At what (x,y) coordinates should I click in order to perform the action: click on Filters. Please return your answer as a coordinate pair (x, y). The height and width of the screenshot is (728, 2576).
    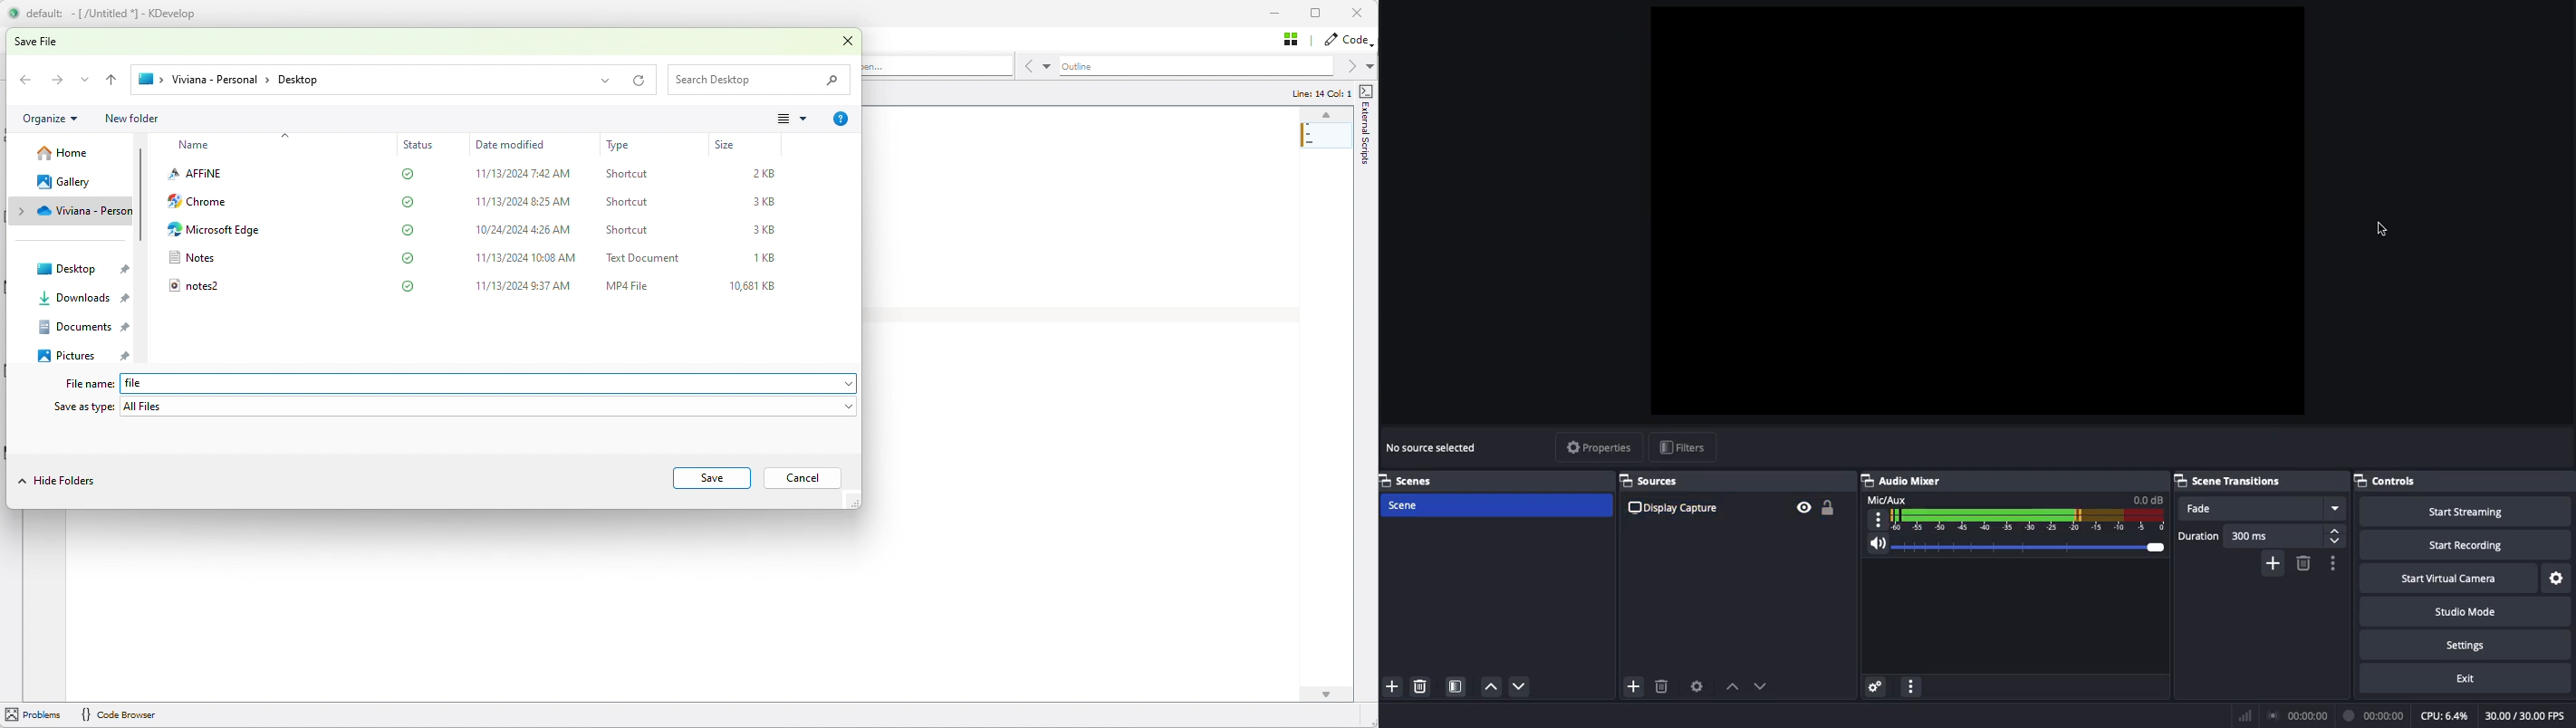
    Looking at the image, I should click on (1684, 448).